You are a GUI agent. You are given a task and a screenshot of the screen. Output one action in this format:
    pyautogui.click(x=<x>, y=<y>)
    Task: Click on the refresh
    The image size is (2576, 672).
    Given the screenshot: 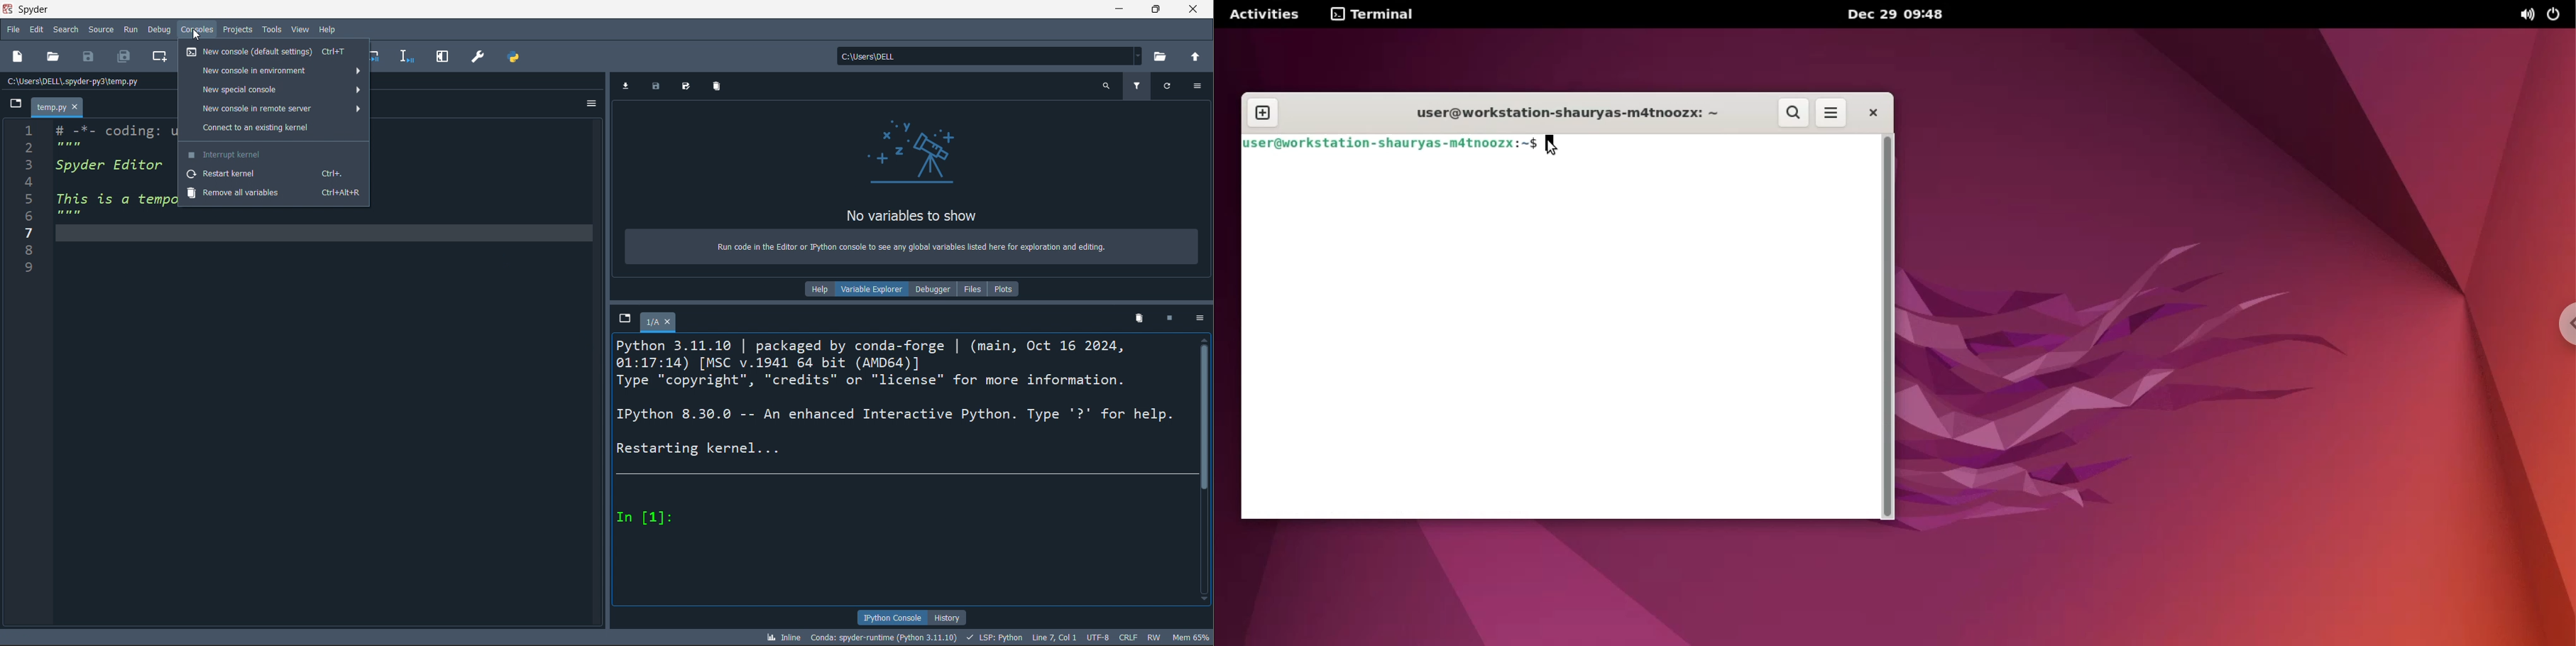 What is the action you would take?
    pyautogui.click(x=1169, y=87)
    